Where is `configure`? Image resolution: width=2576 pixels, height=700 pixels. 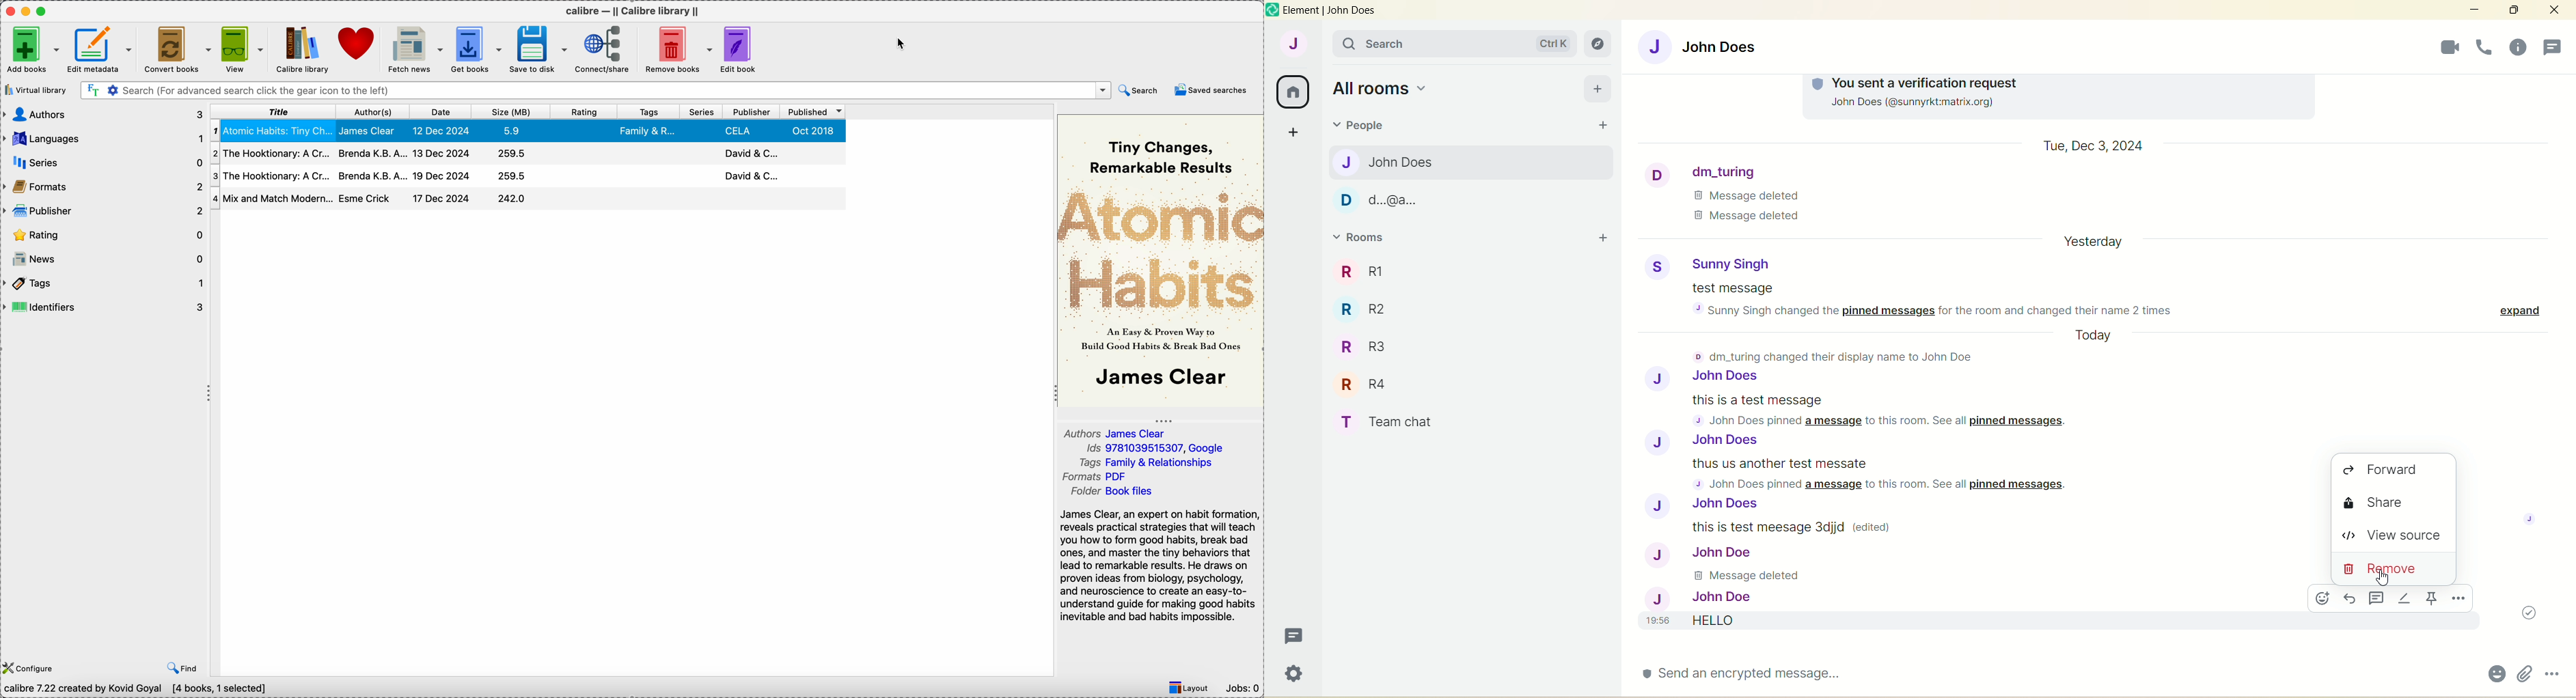
configure is located at coordinates (29, 668).